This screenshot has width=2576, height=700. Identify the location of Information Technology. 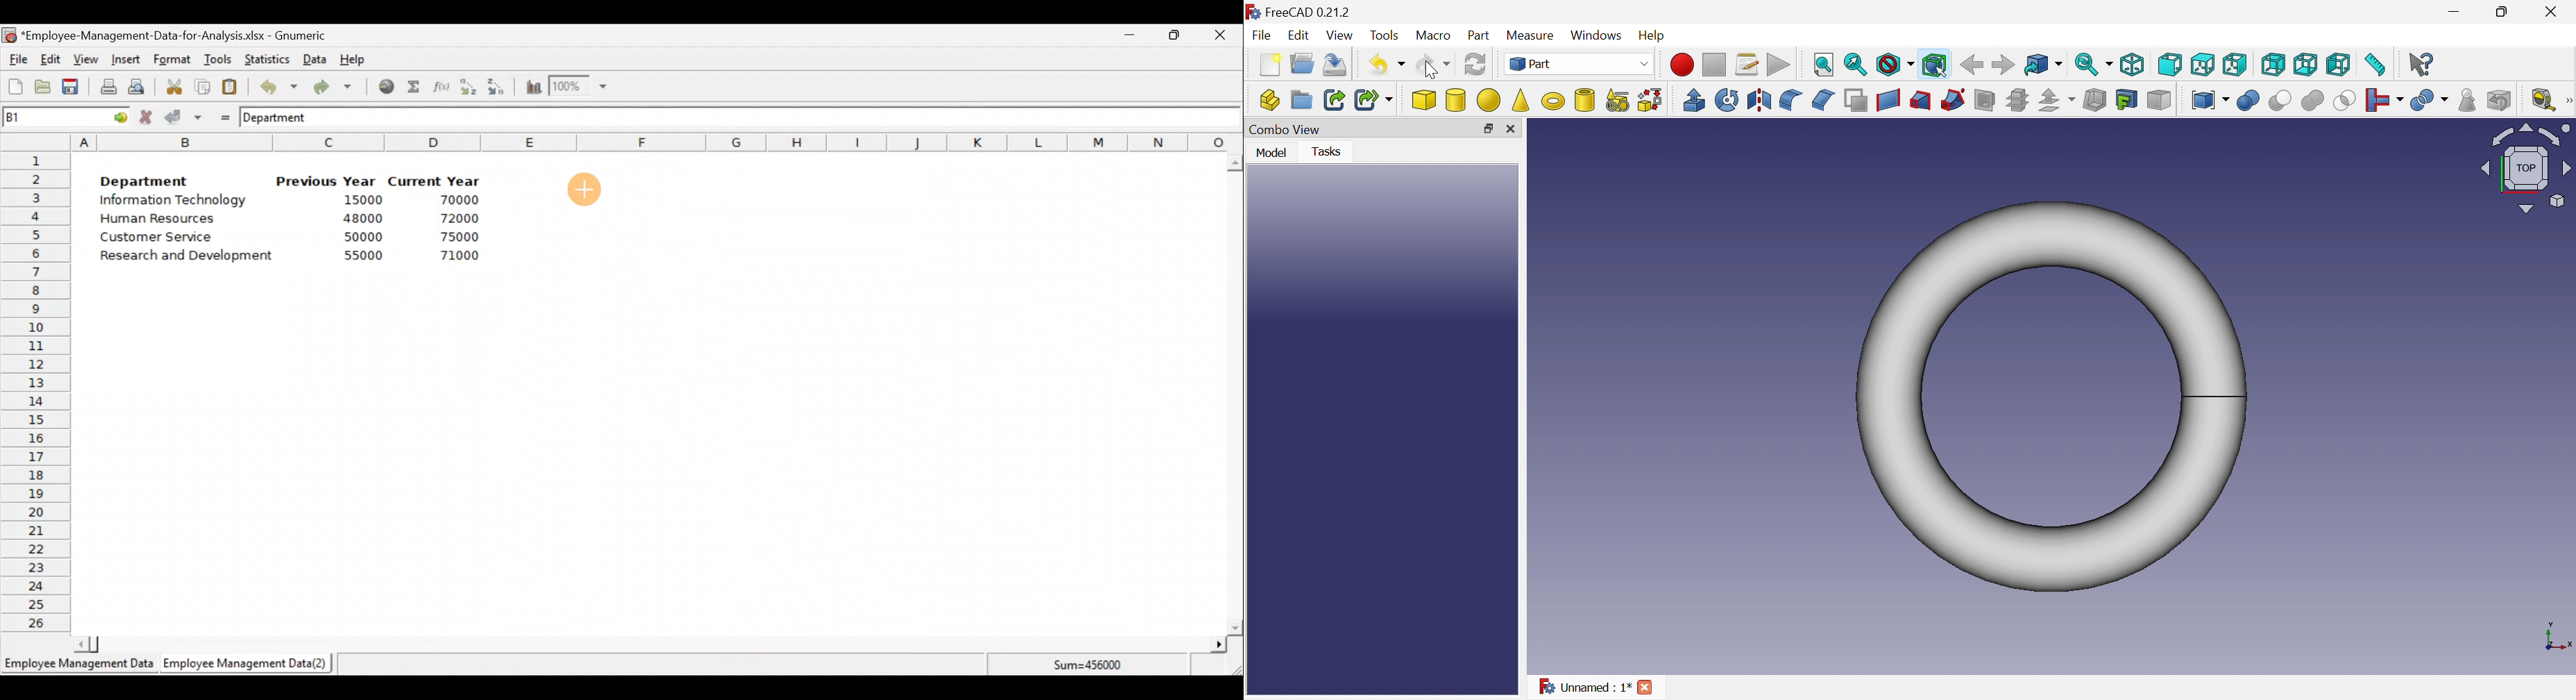
(175, 200).